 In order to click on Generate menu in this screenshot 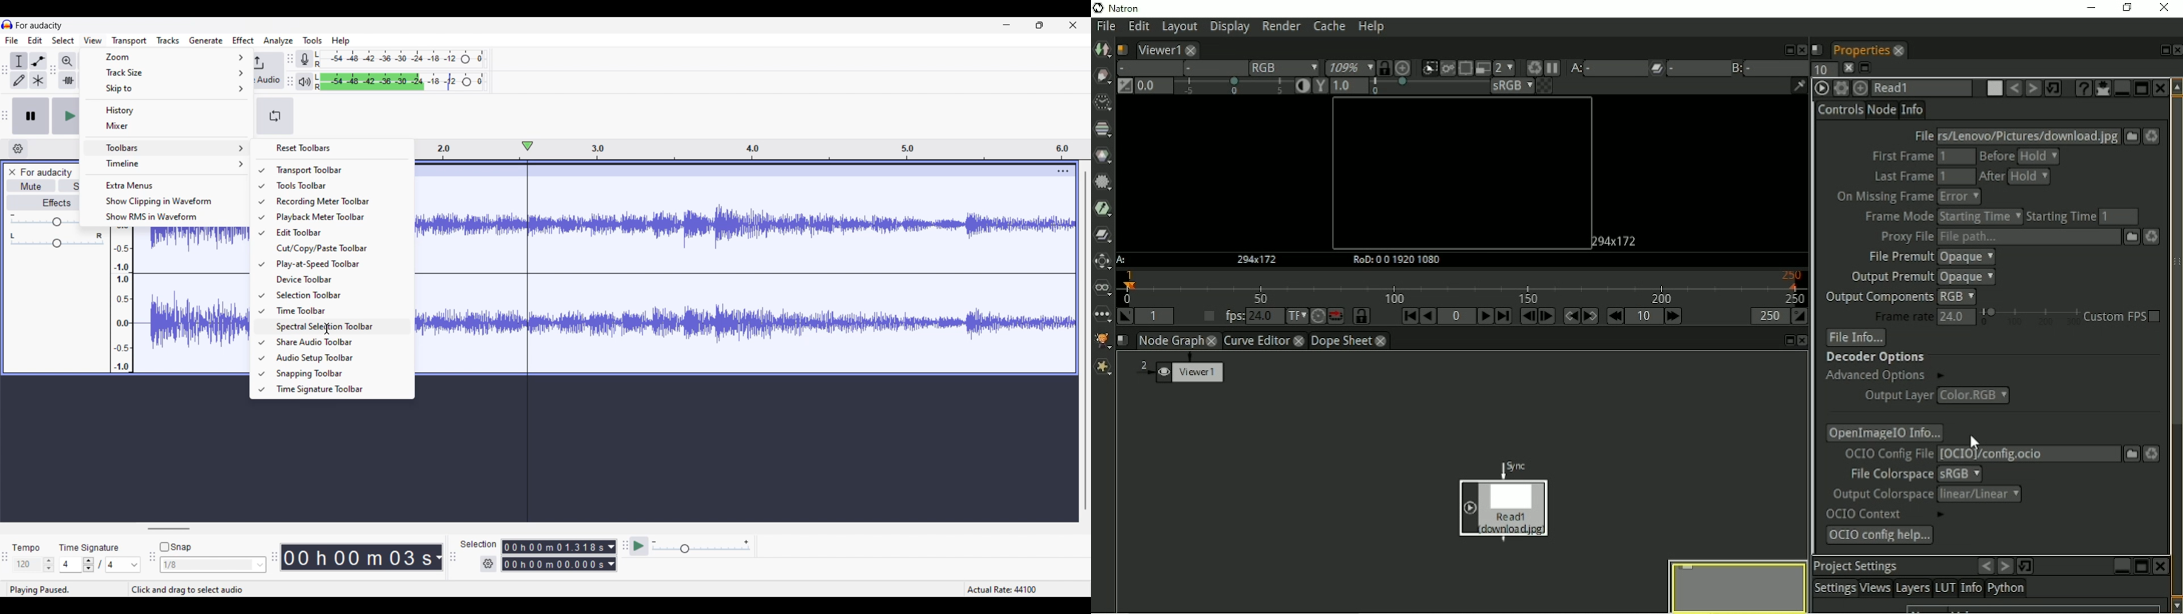, I will do `click(206, 40)`.